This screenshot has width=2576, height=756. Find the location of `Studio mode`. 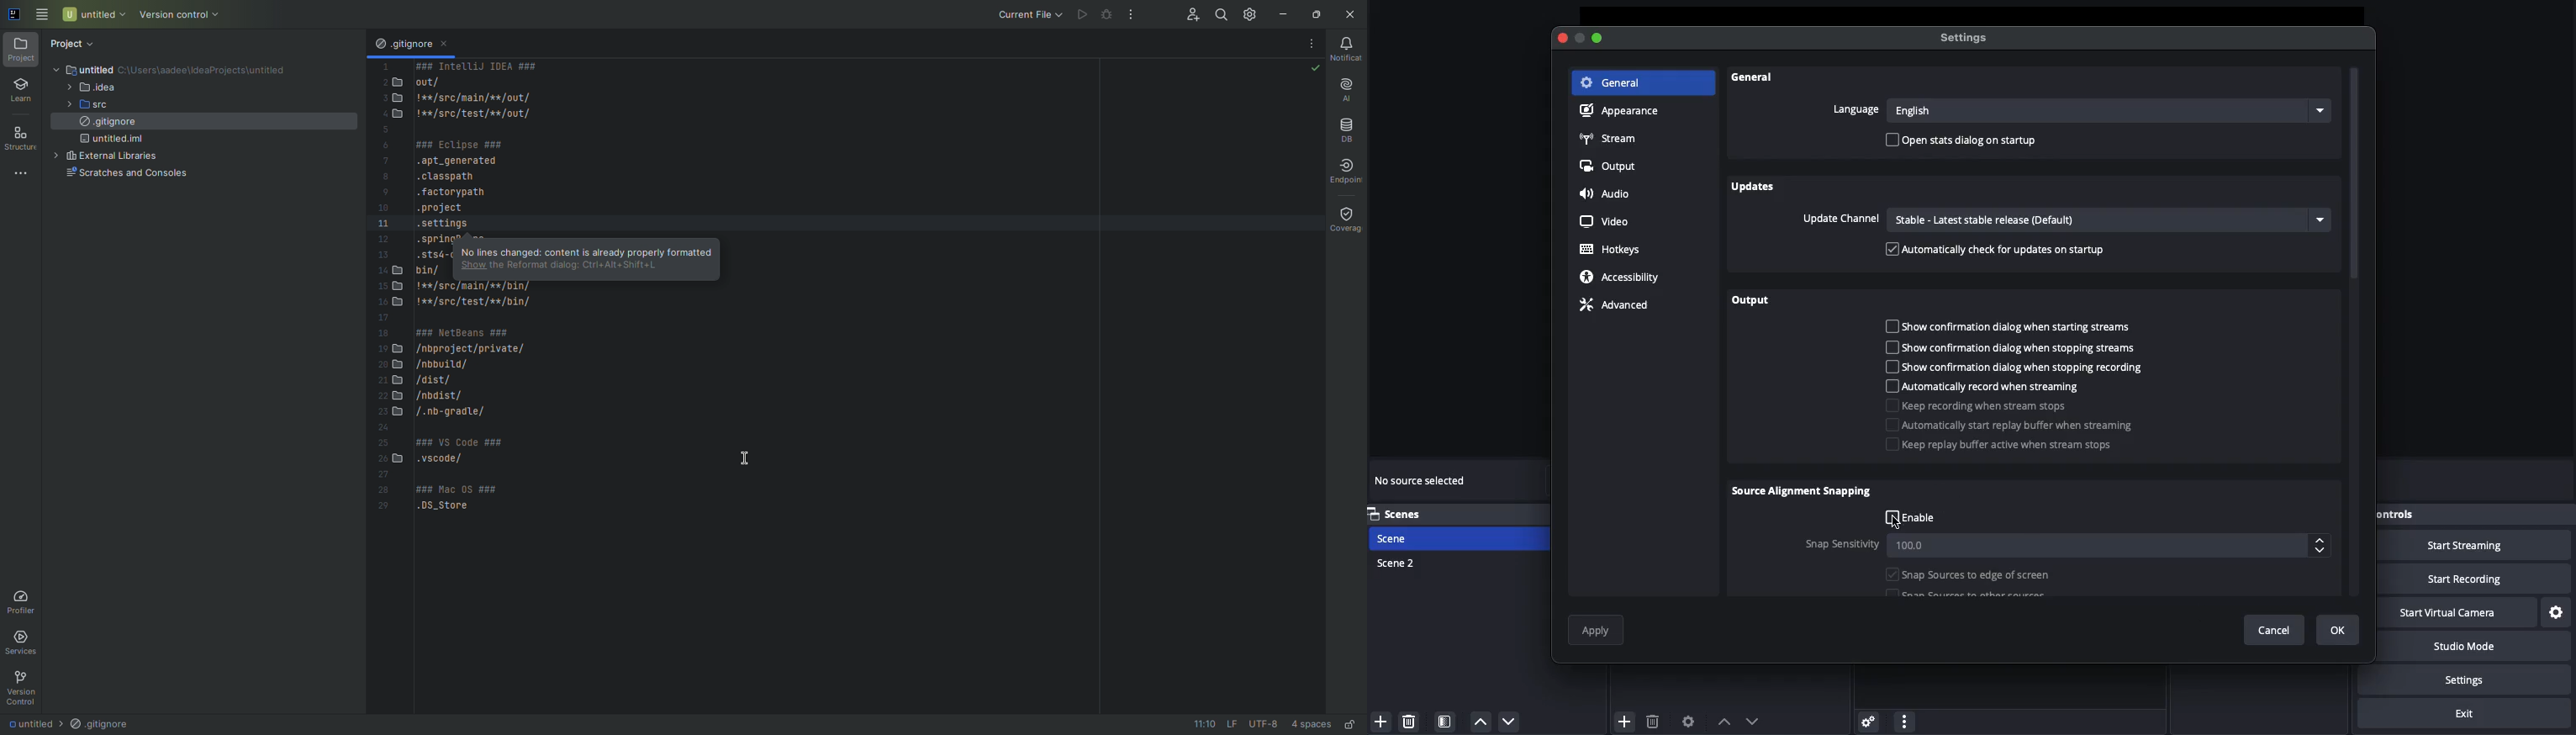

Studio mode is located at coordinates (2477, 648).